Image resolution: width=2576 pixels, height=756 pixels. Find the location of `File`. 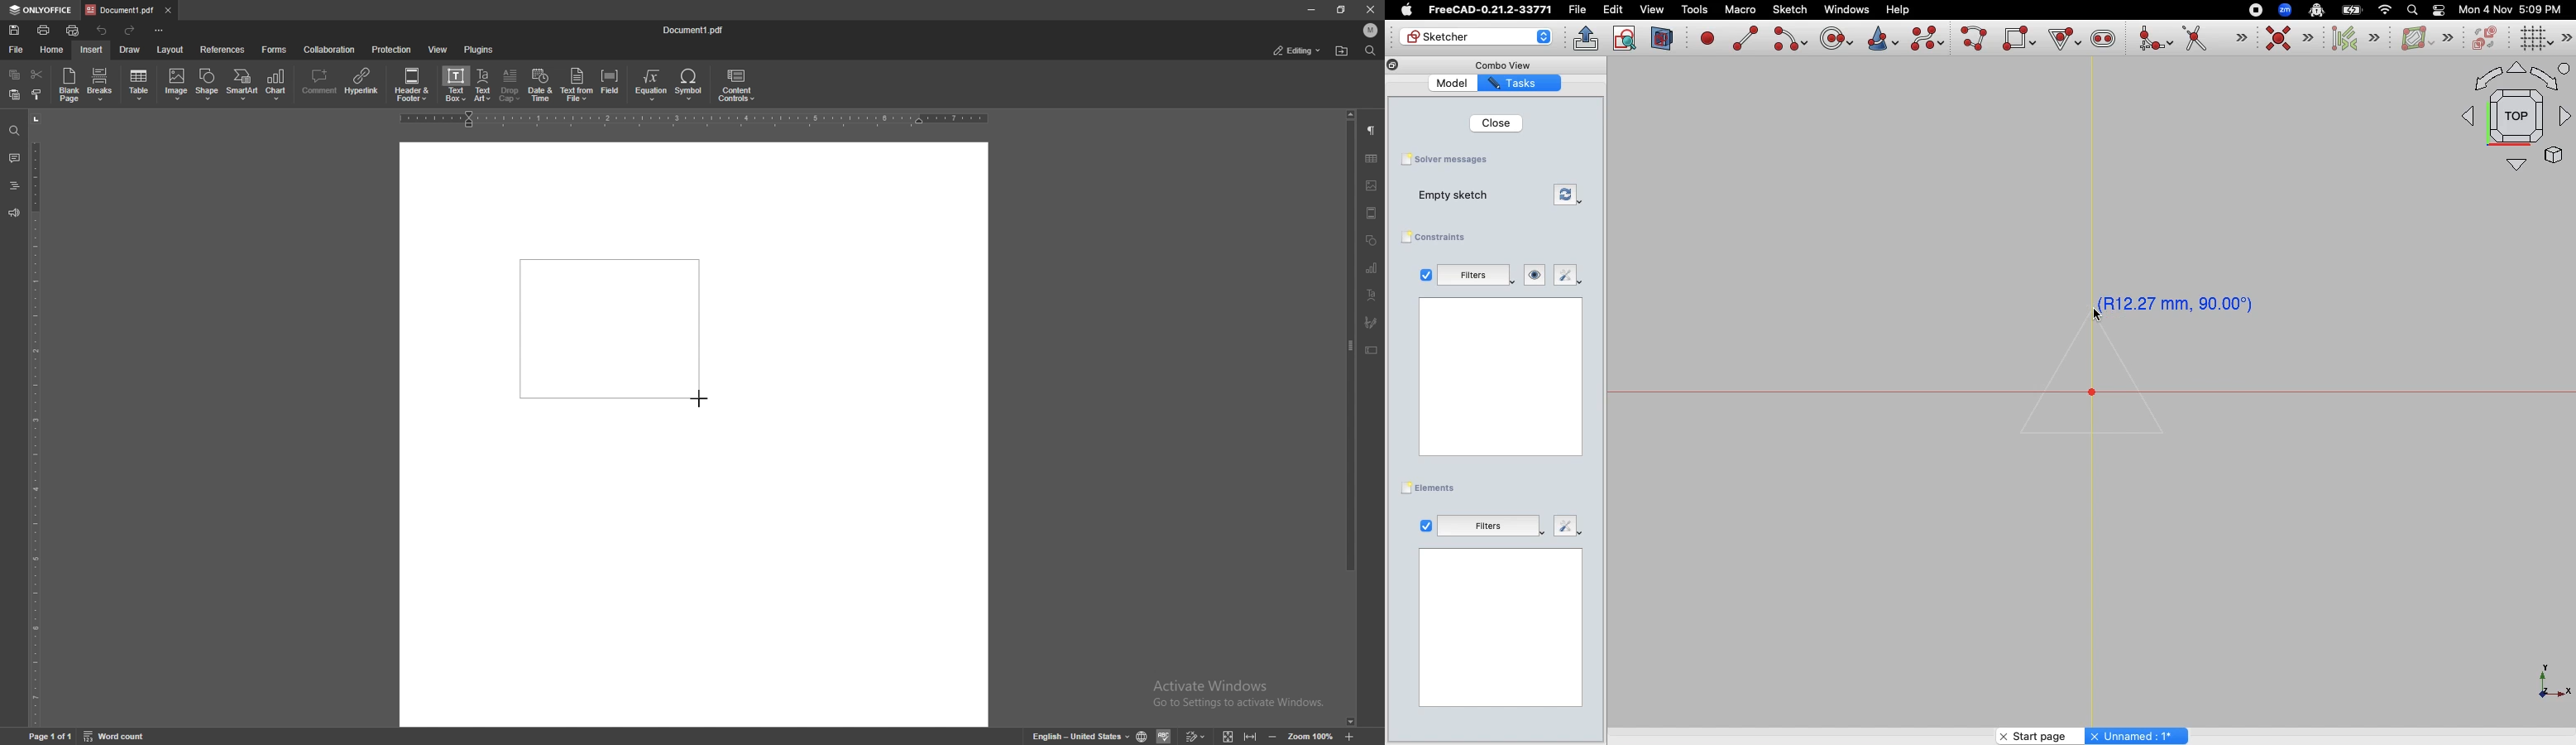

File is located at coordinates (1579, 10).